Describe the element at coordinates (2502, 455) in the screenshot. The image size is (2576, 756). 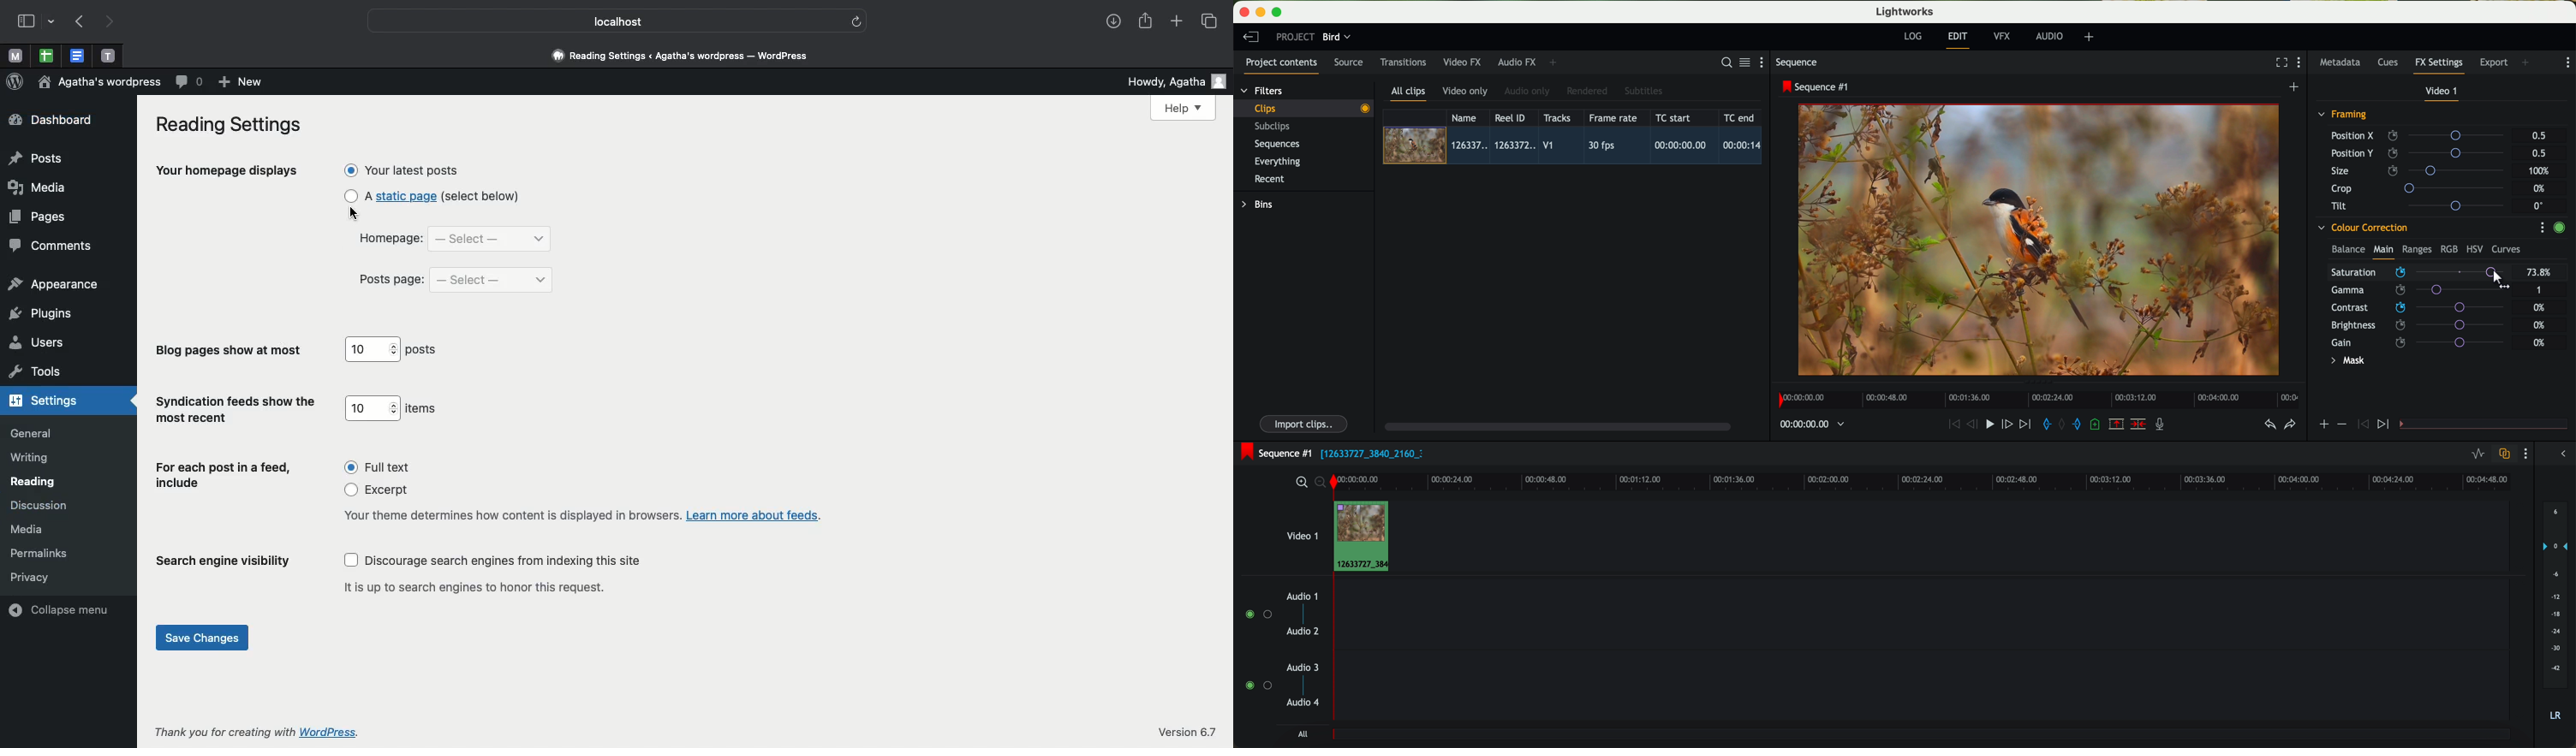
I see `toggle auto track sync` at that location.